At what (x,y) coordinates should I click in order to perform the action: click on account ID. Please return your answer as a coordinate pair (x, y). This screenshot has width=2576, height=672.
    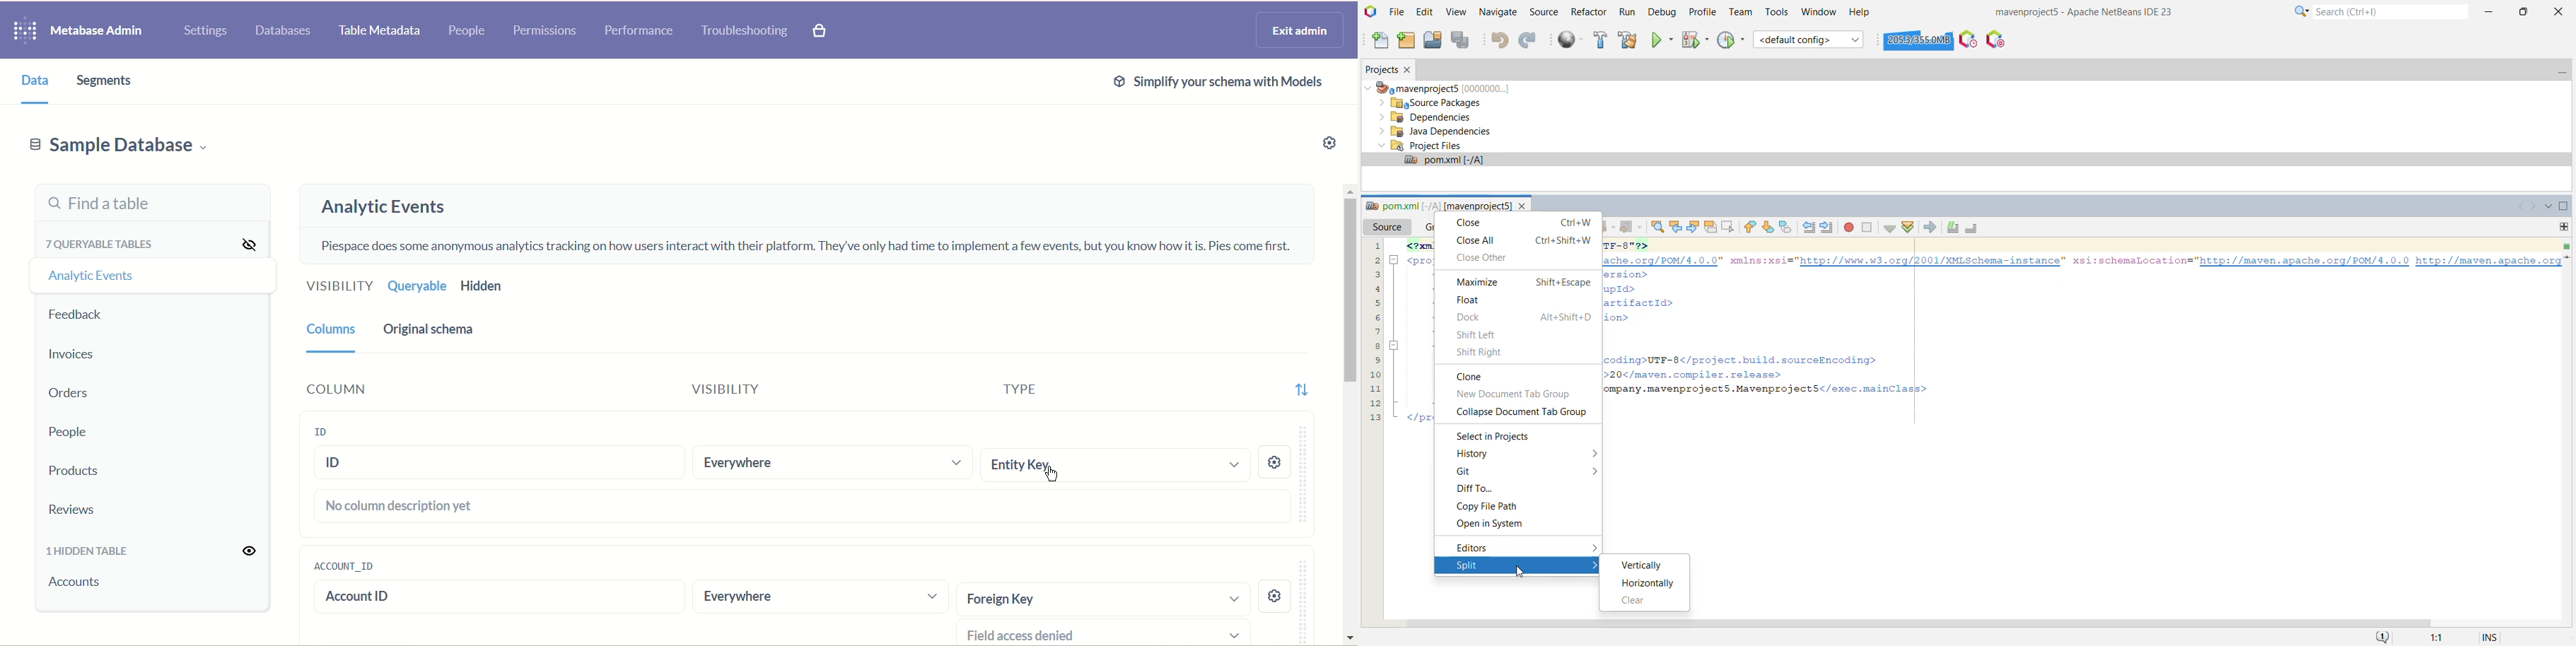
    Looking at the image, I should click on (343, 565).